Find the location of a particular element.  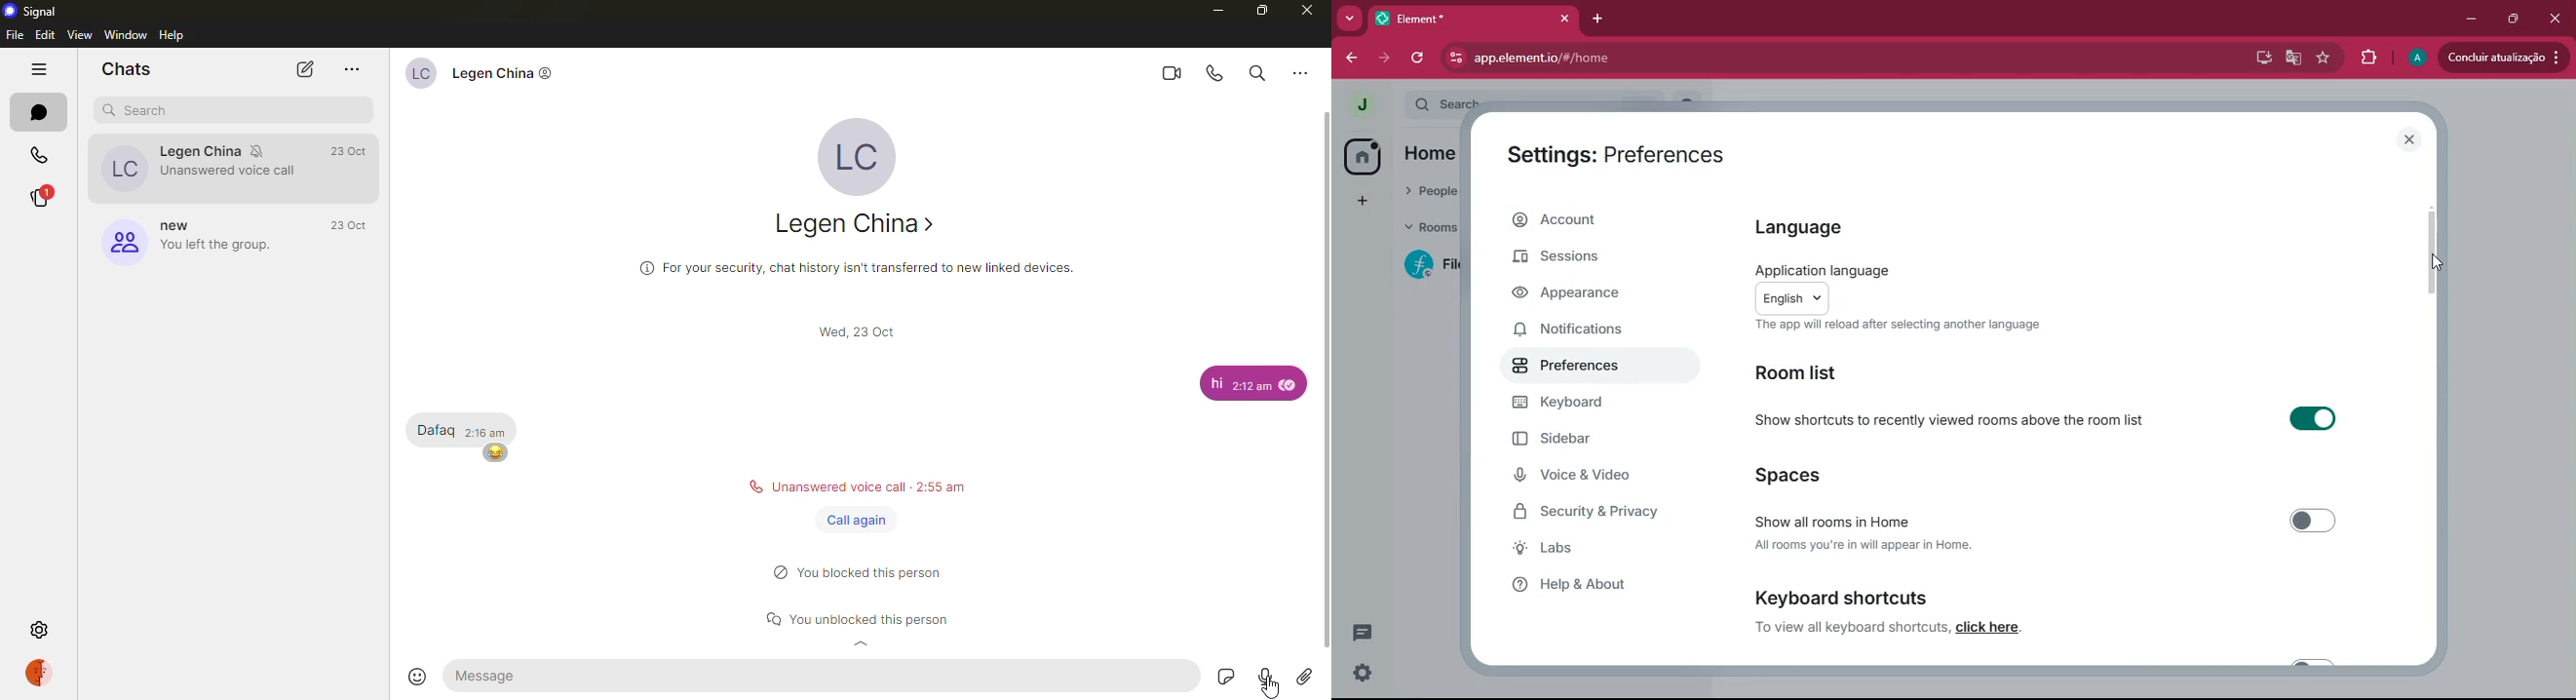

settings: account is located at coordinates (1609, 158).